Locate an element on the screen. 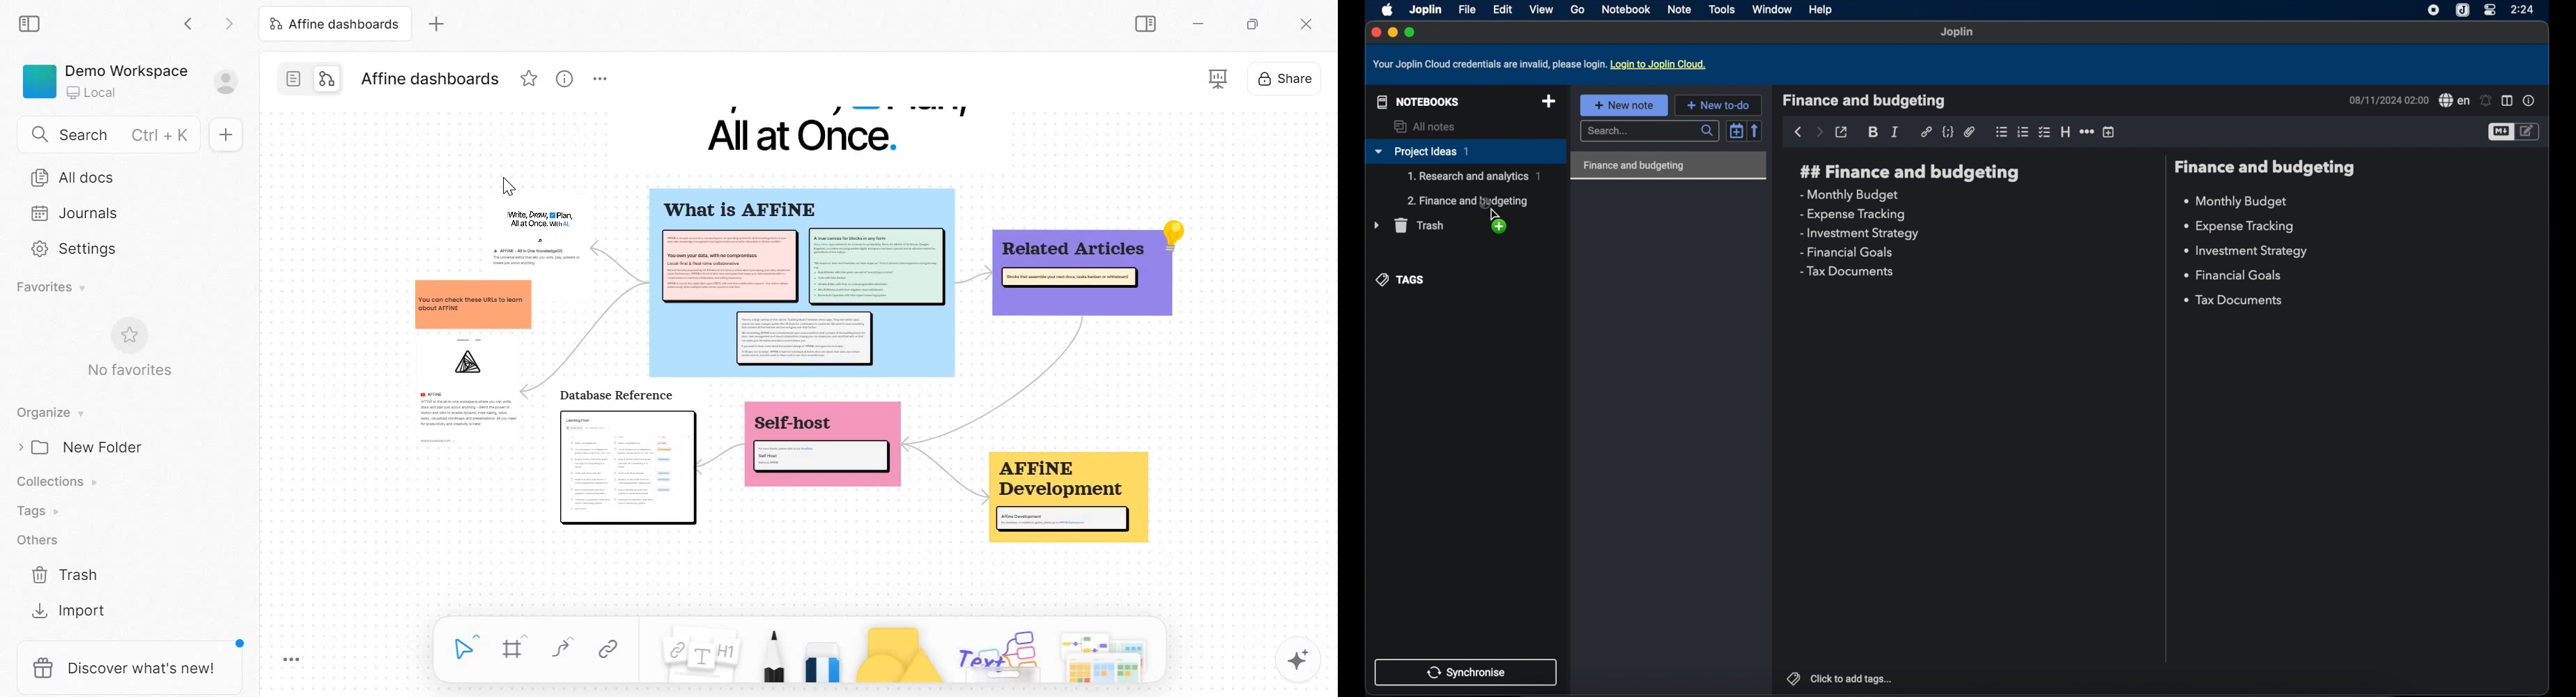 The image size is (2576, 700). 08/11/2024 02:00(date and time) is located at coordinates (2388, 100).